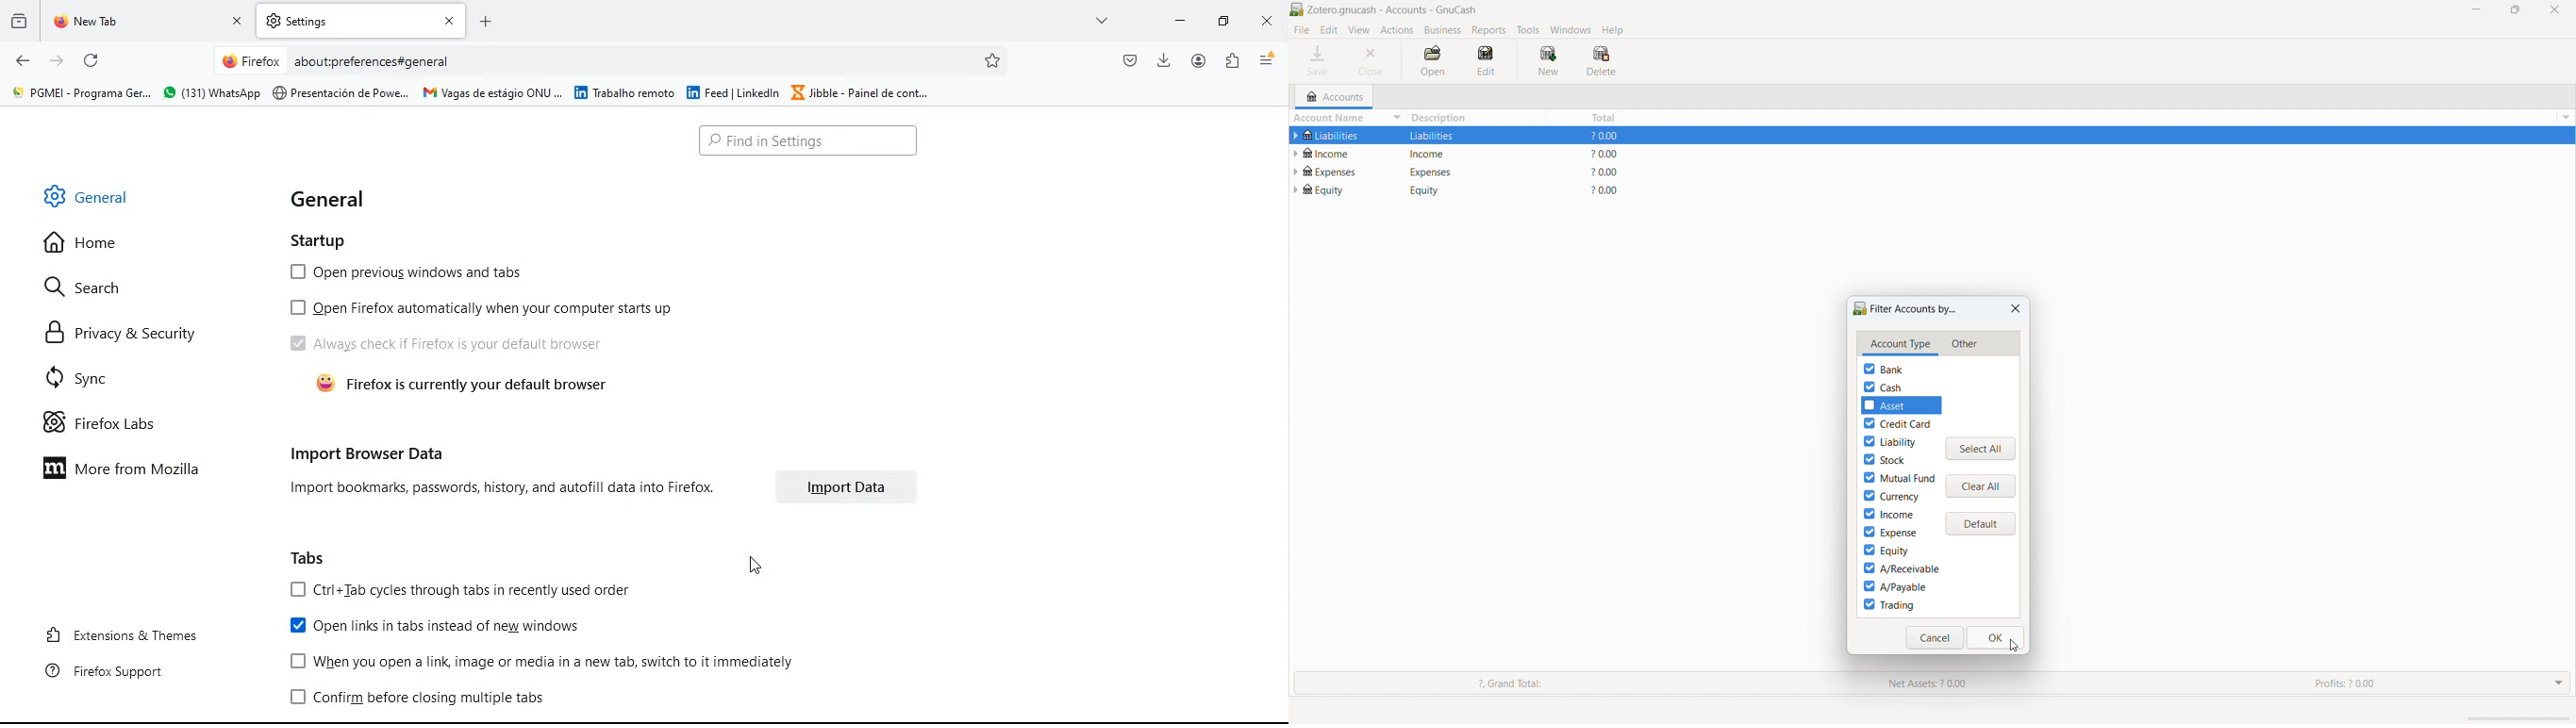 The image size is (2576, 728). Describe the element at coordinates (79, 93) in the screenshot. I see `&' PGMEI - Programa Ger.` at that location.